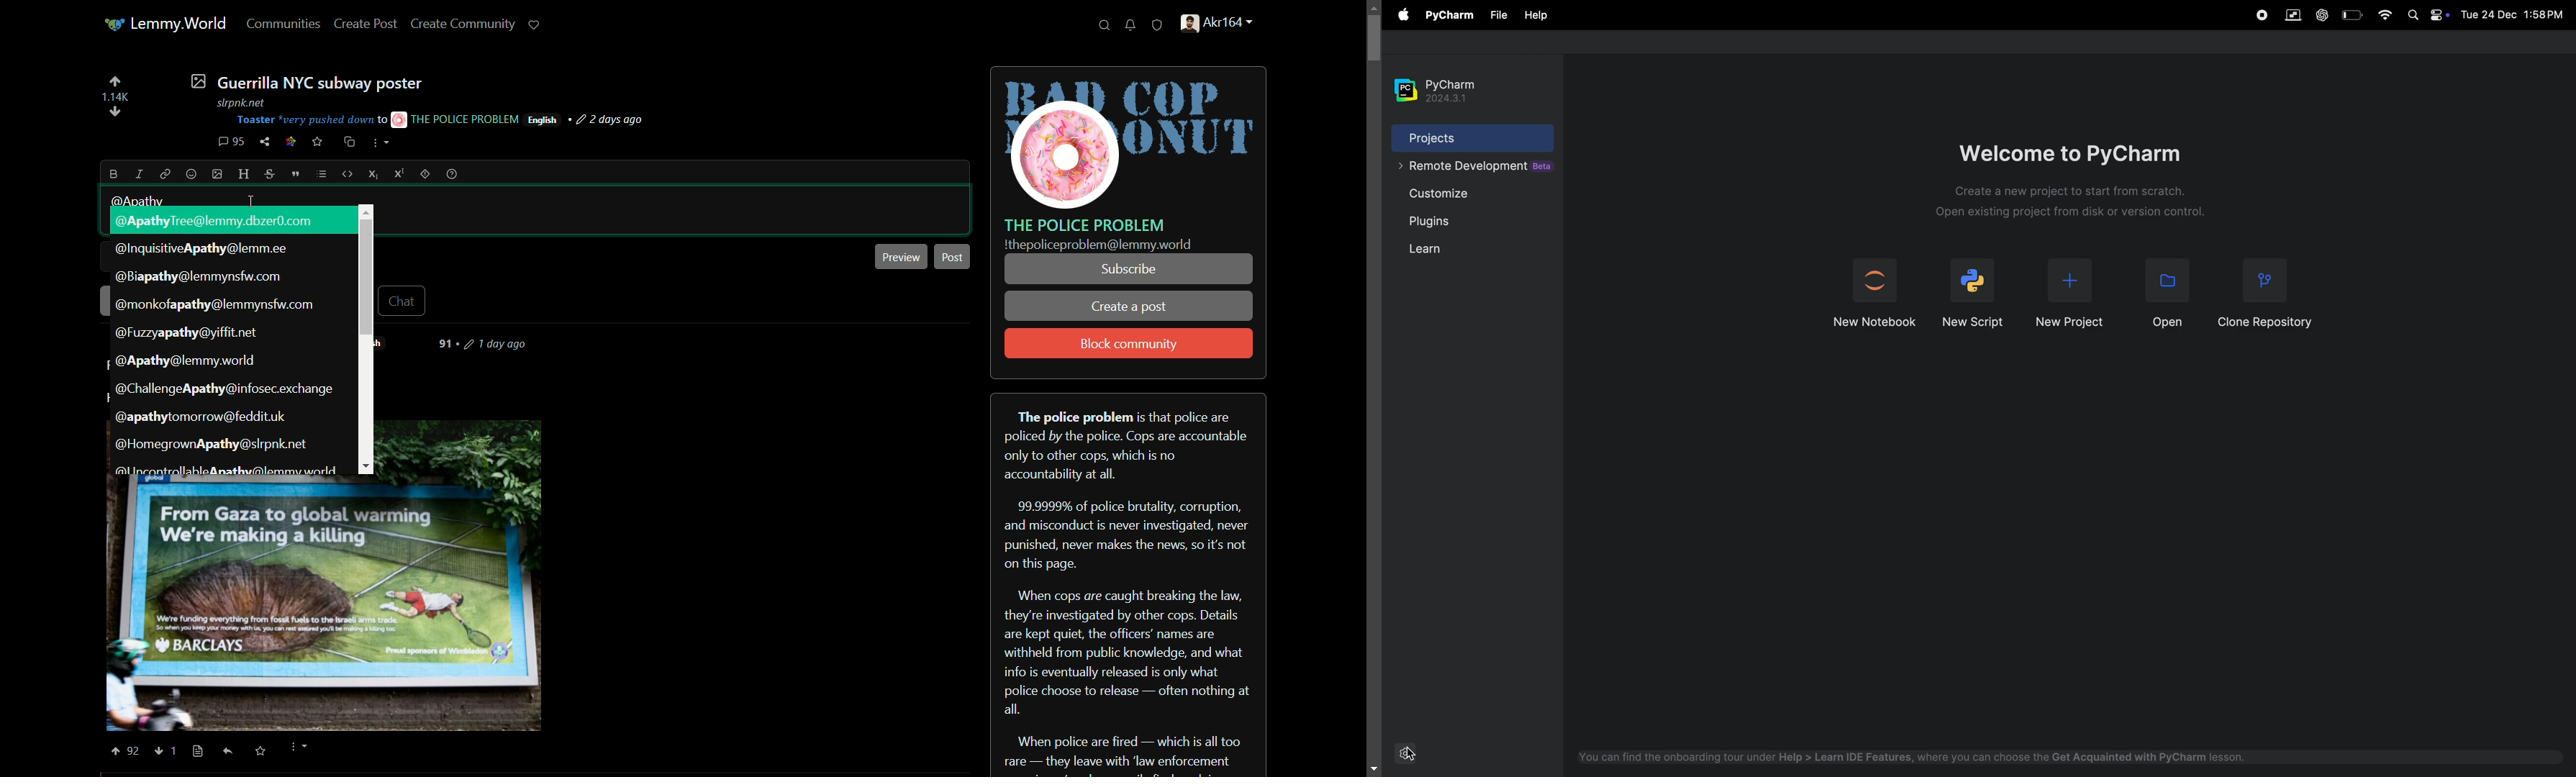 This screenshot has width=2576, height=784. Describe the element at coordinates (114, 174) in the screenshot. I see `bold` at that location.